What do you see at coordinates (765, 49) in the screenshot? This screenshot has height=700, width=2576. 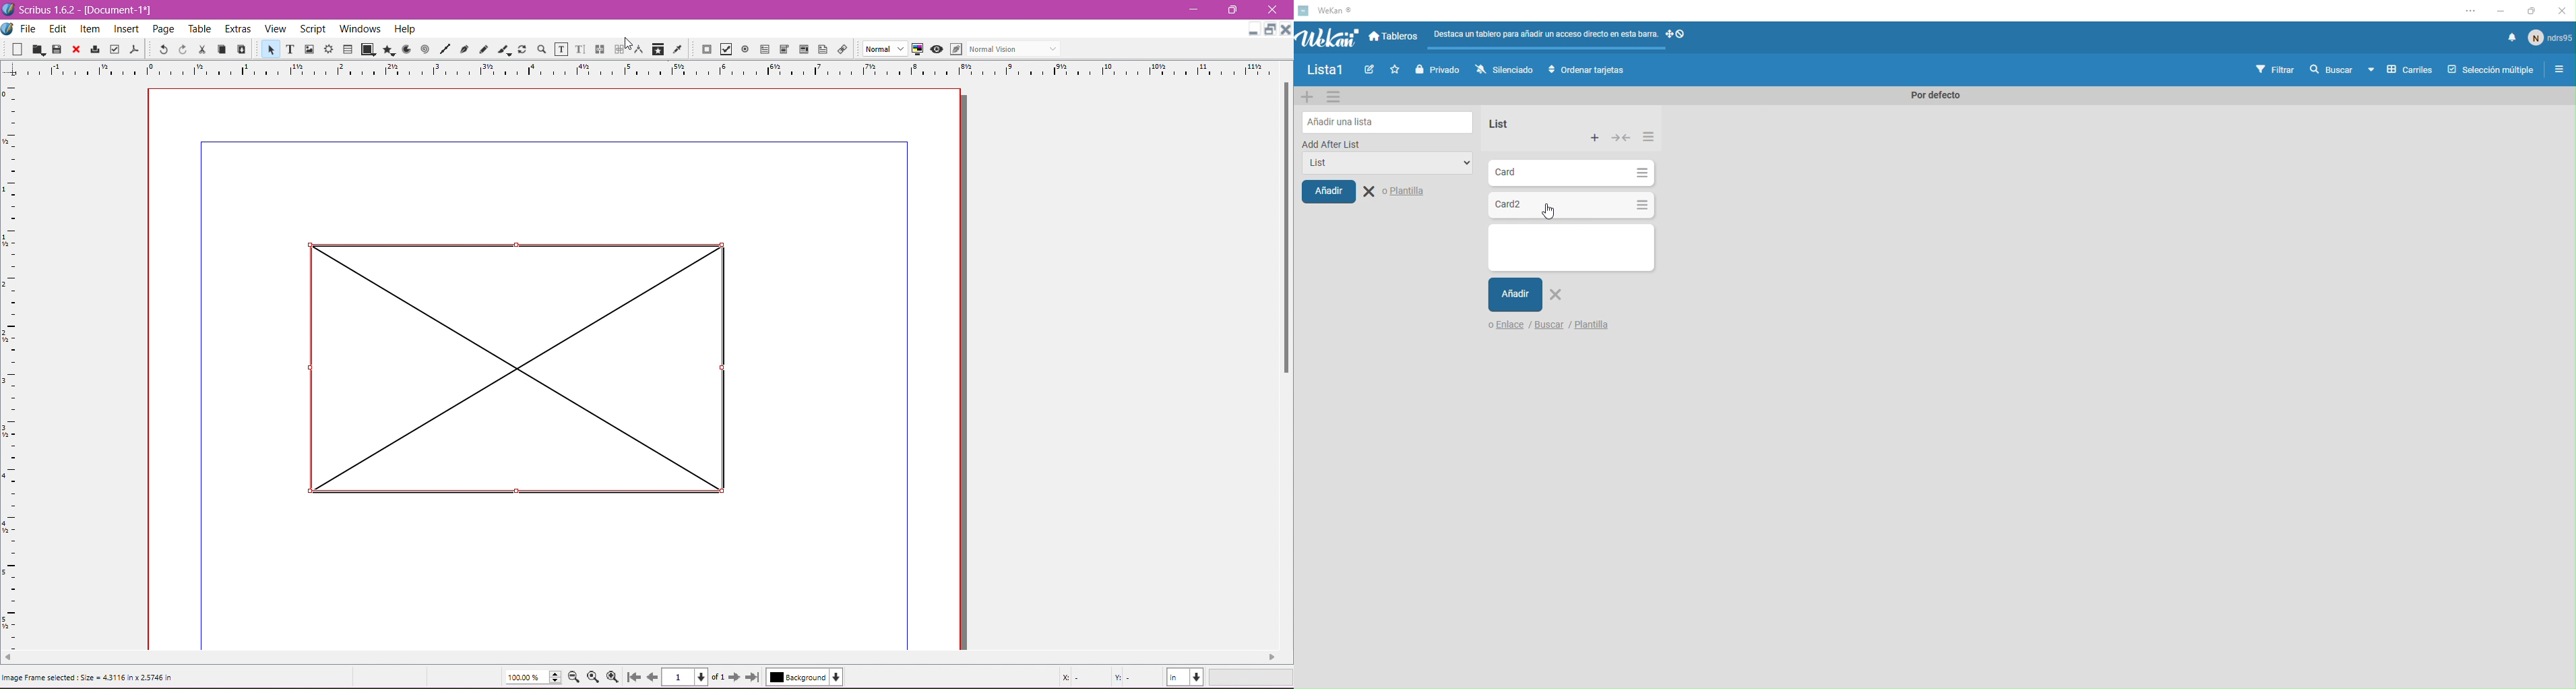 I see `PDF text Field` at bounding box center [765, 49].